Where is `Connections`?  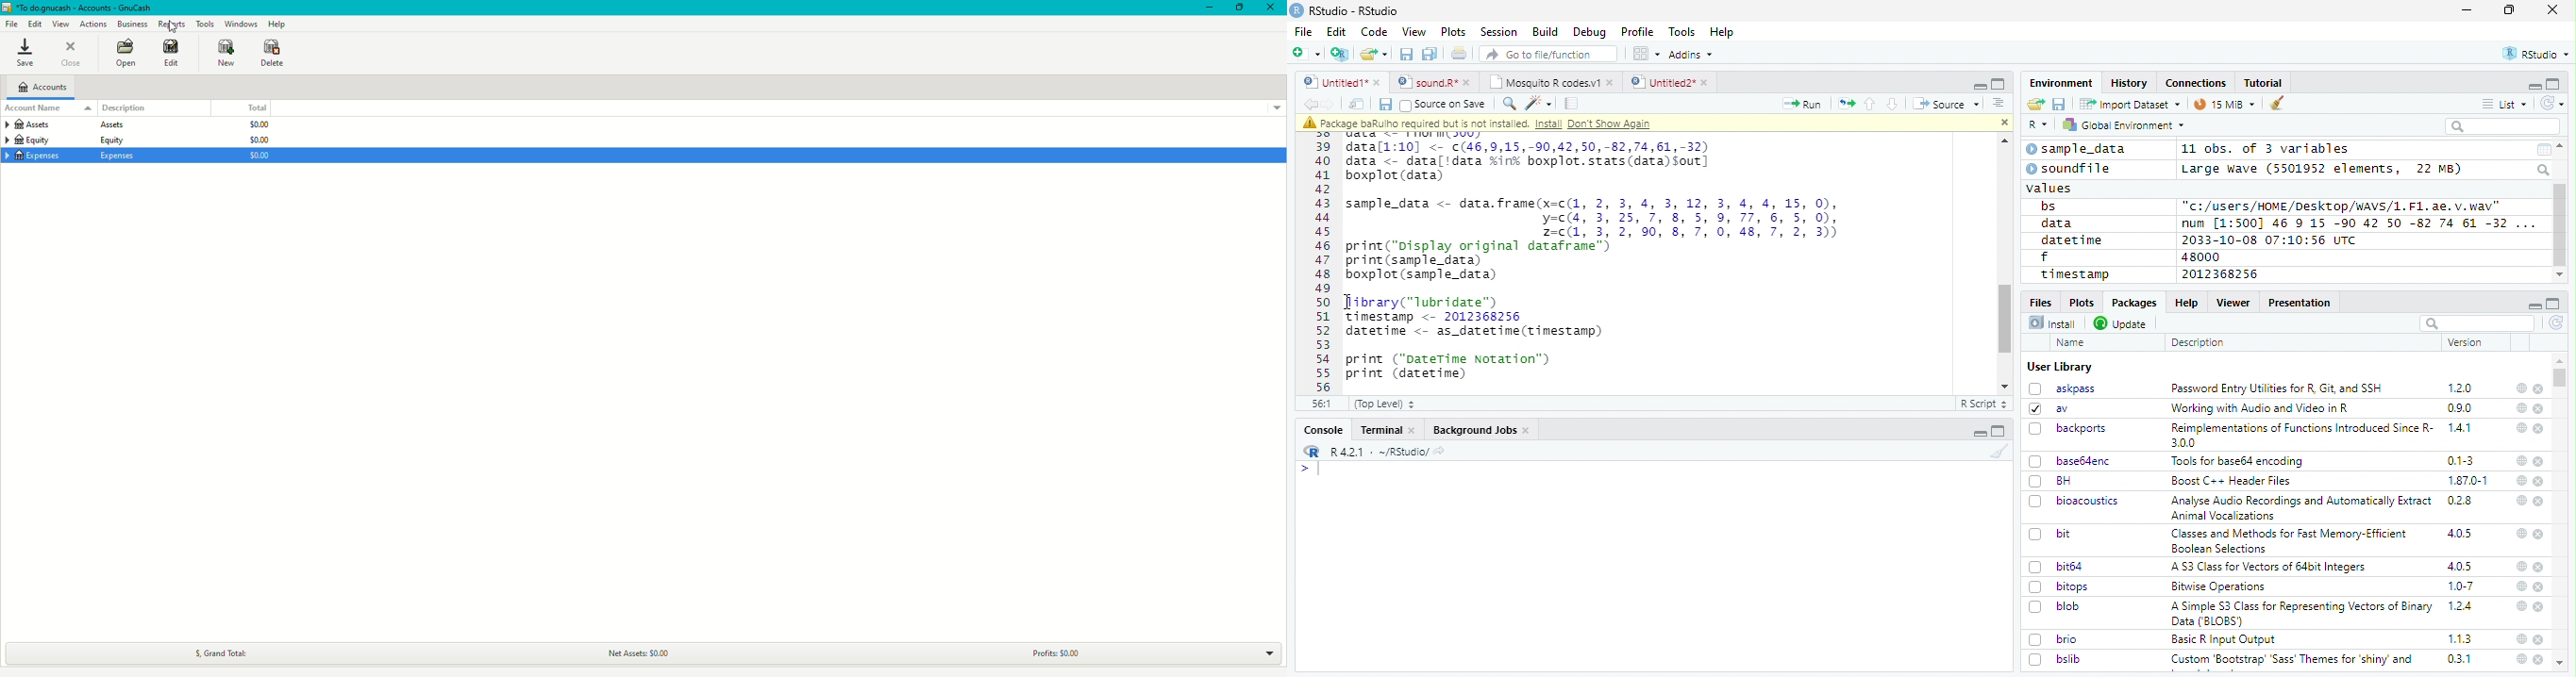
Connections is located at coordinates (2195, 83).